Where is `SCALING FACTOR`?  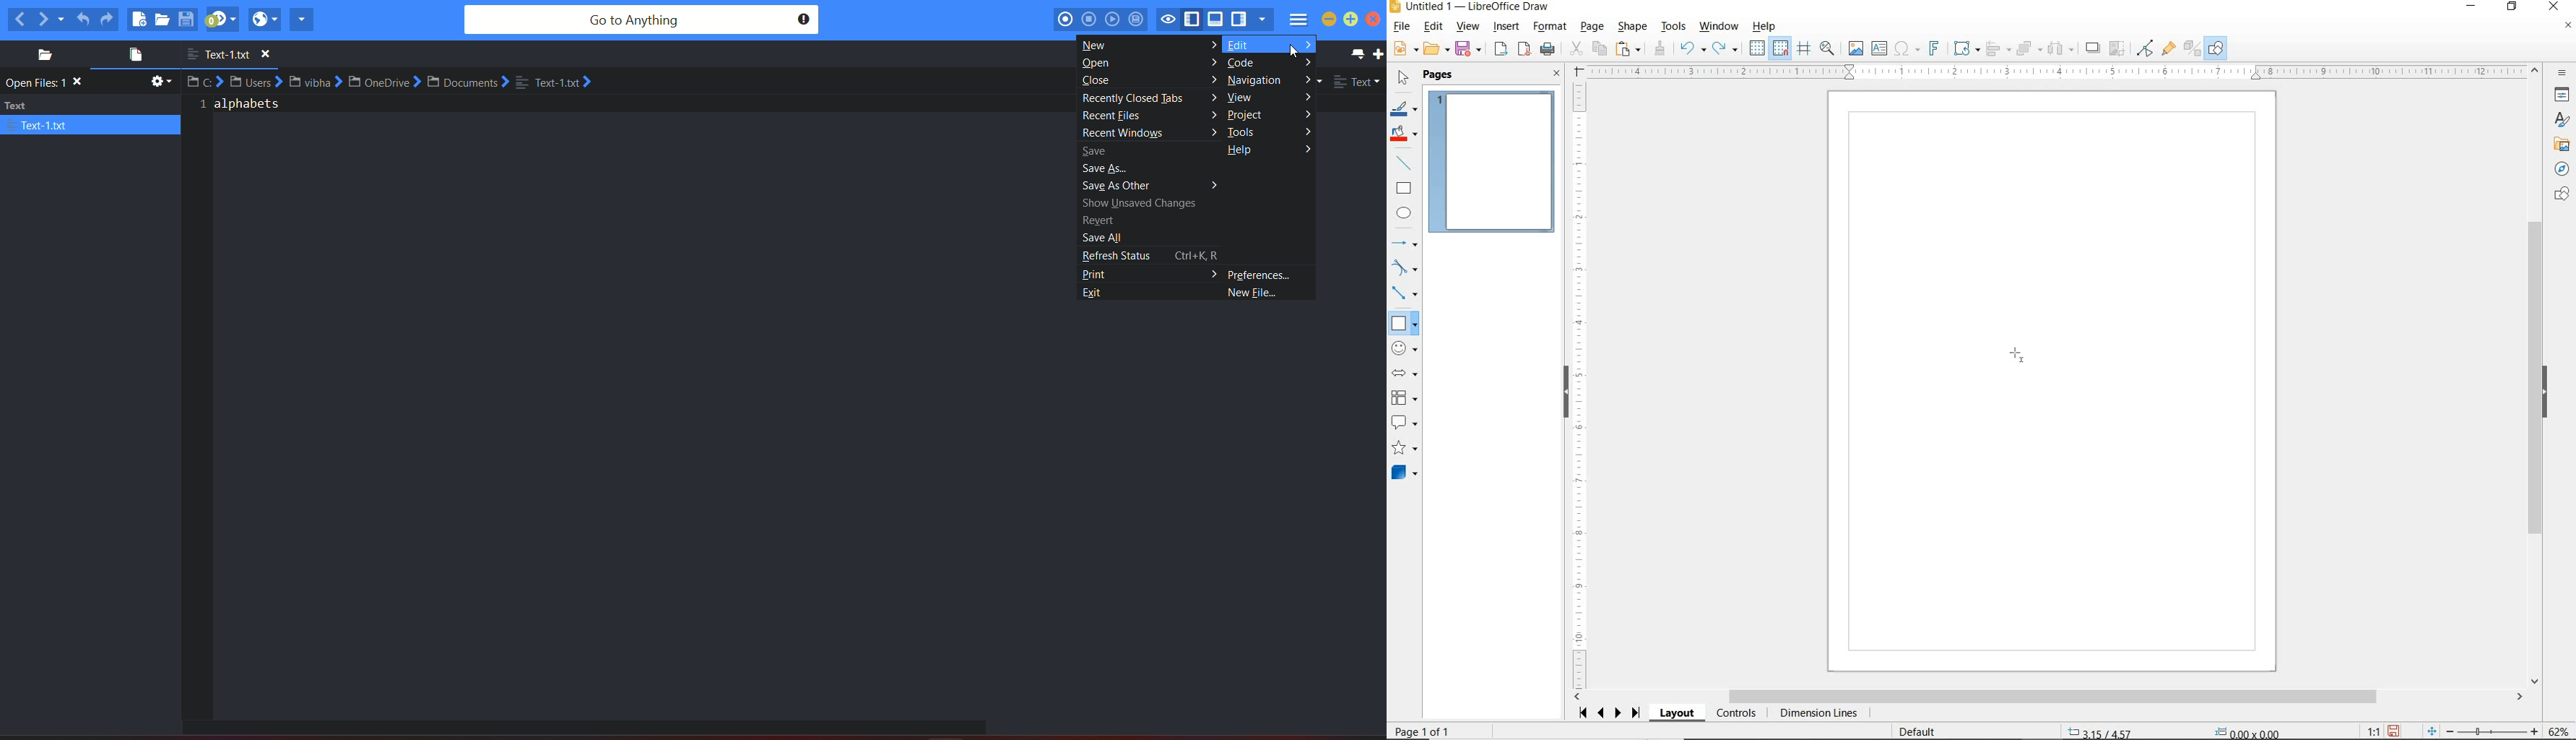
SCALING FACTOR is located at coordinates (2368, 728).